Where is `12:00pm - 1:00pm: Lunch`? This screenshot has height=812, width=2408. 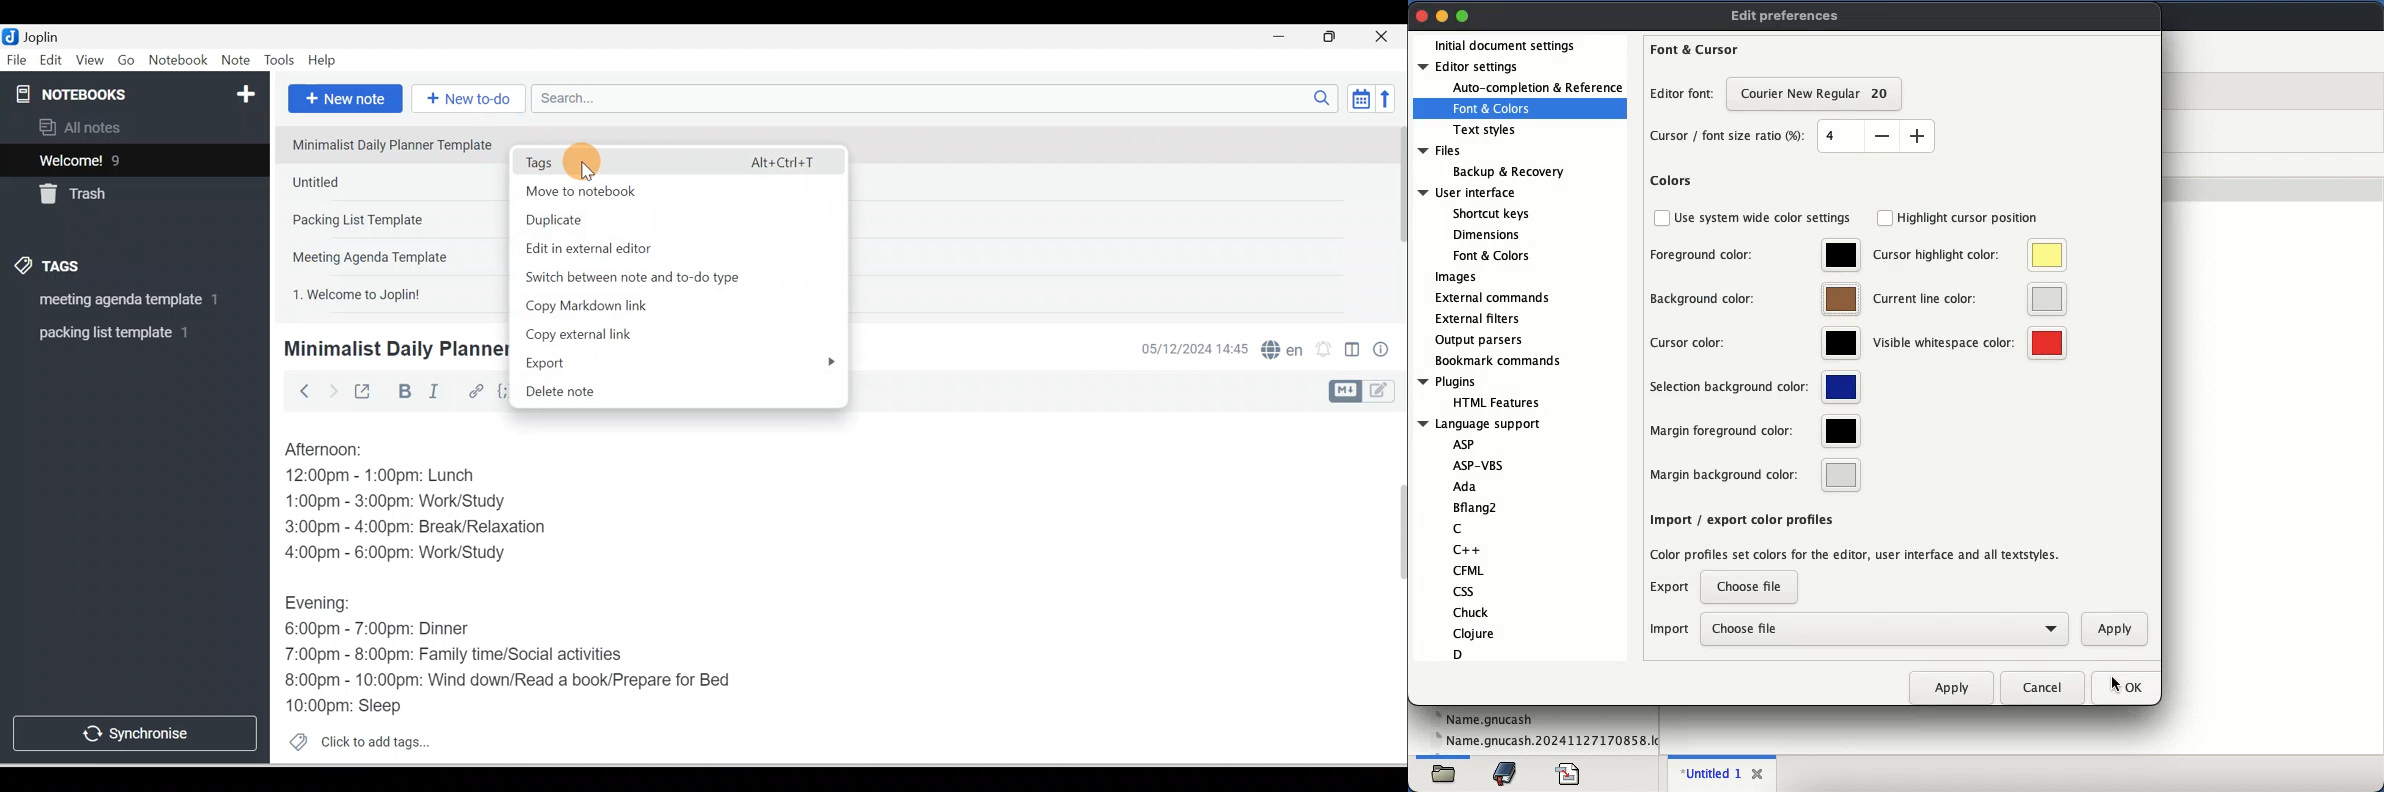
12:00pm - 1:00pm: Lunch is located at coordinates (397, 477).